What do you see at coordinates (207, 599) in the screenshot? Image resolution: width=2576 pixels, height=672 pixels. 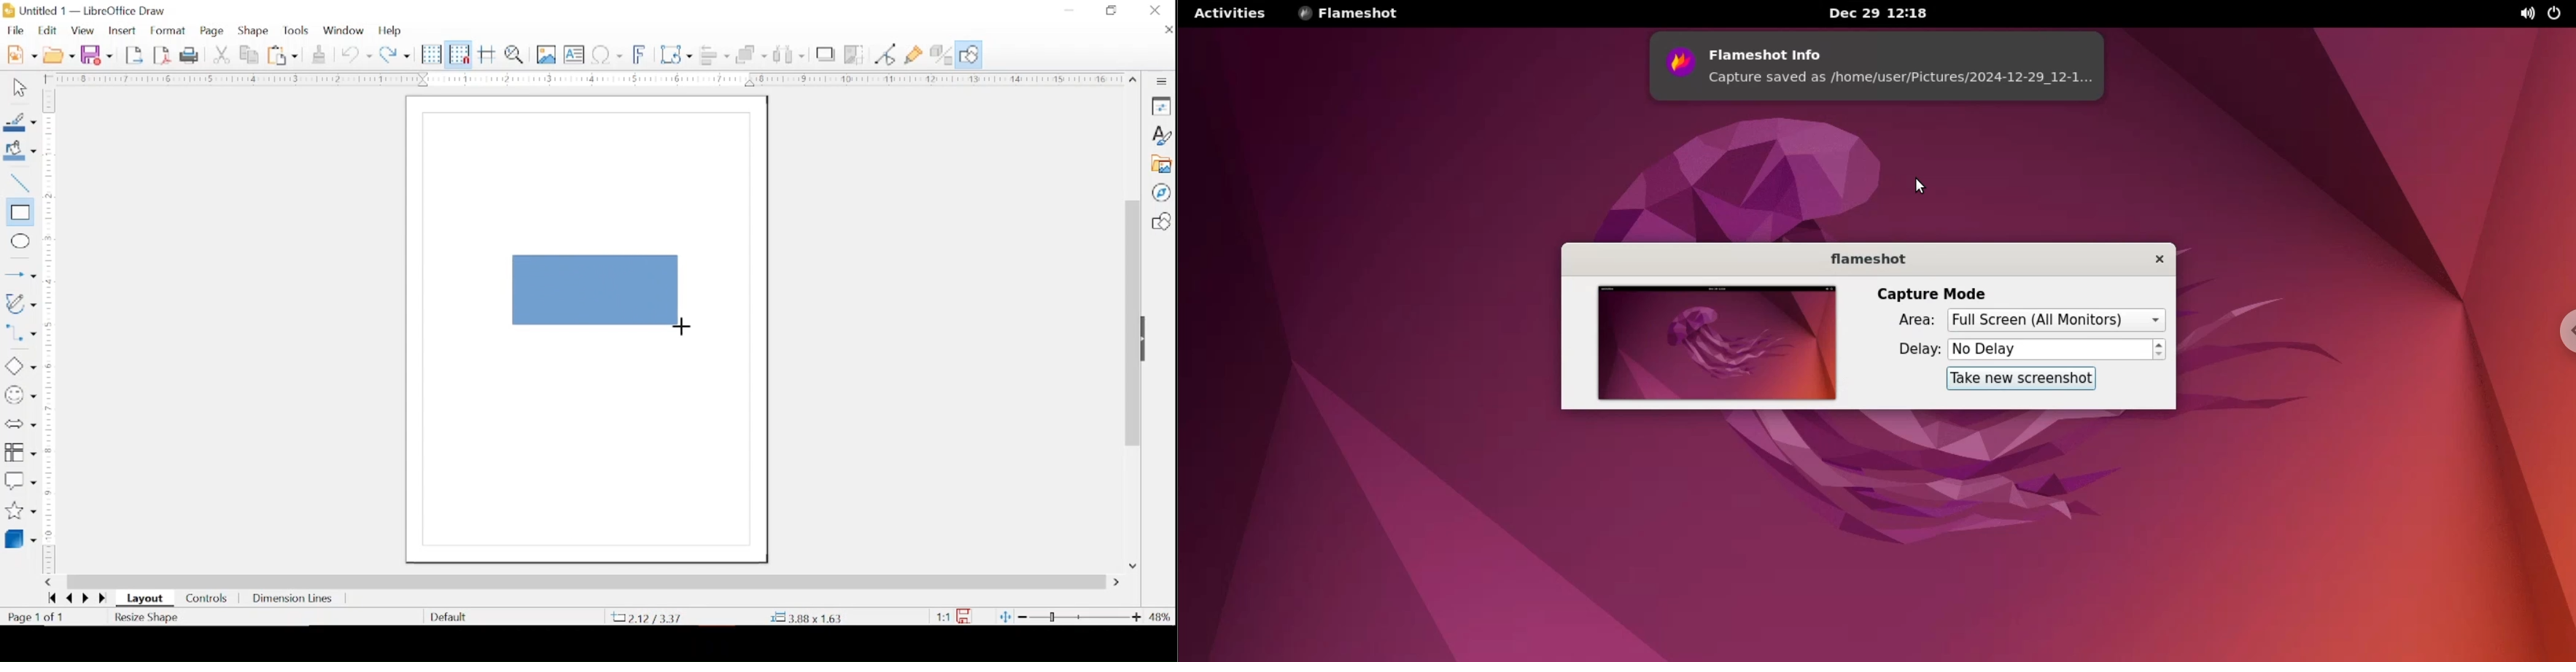 I see `controls` at bounding box center [207, 599].